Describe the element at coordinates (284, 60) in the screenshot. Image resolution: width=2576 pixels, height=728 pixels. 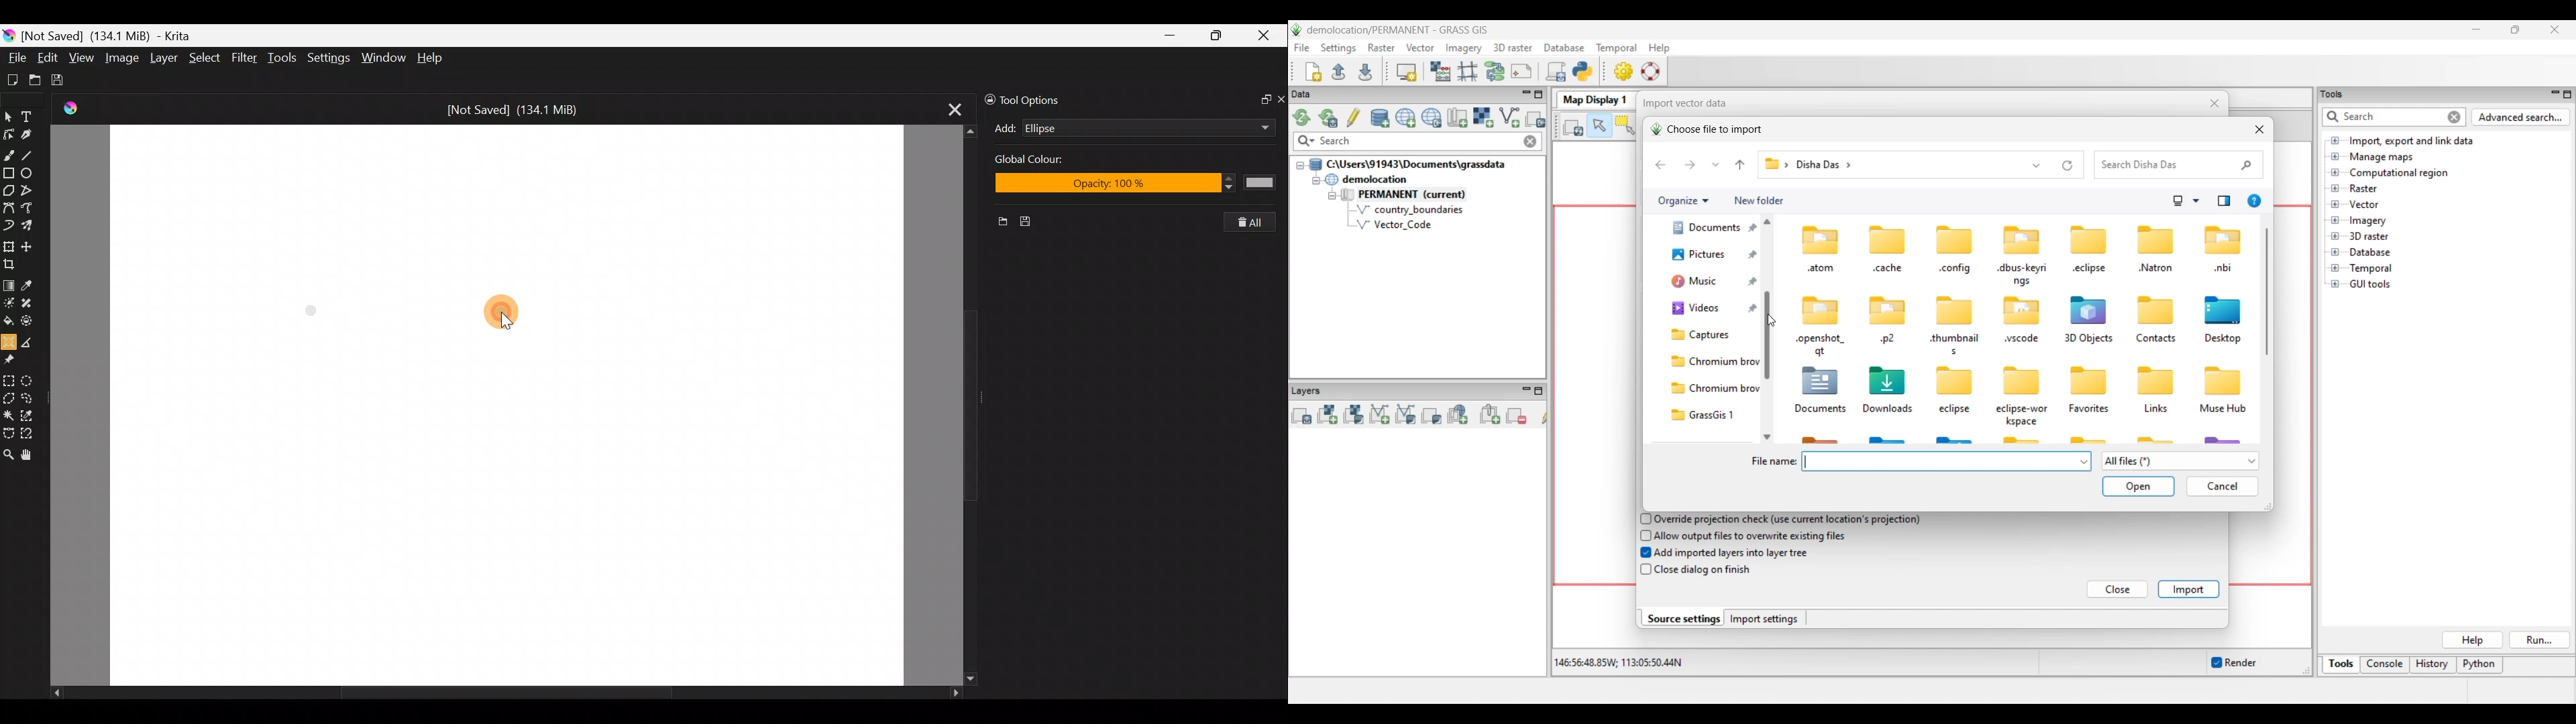
I see `Tools` at that location.